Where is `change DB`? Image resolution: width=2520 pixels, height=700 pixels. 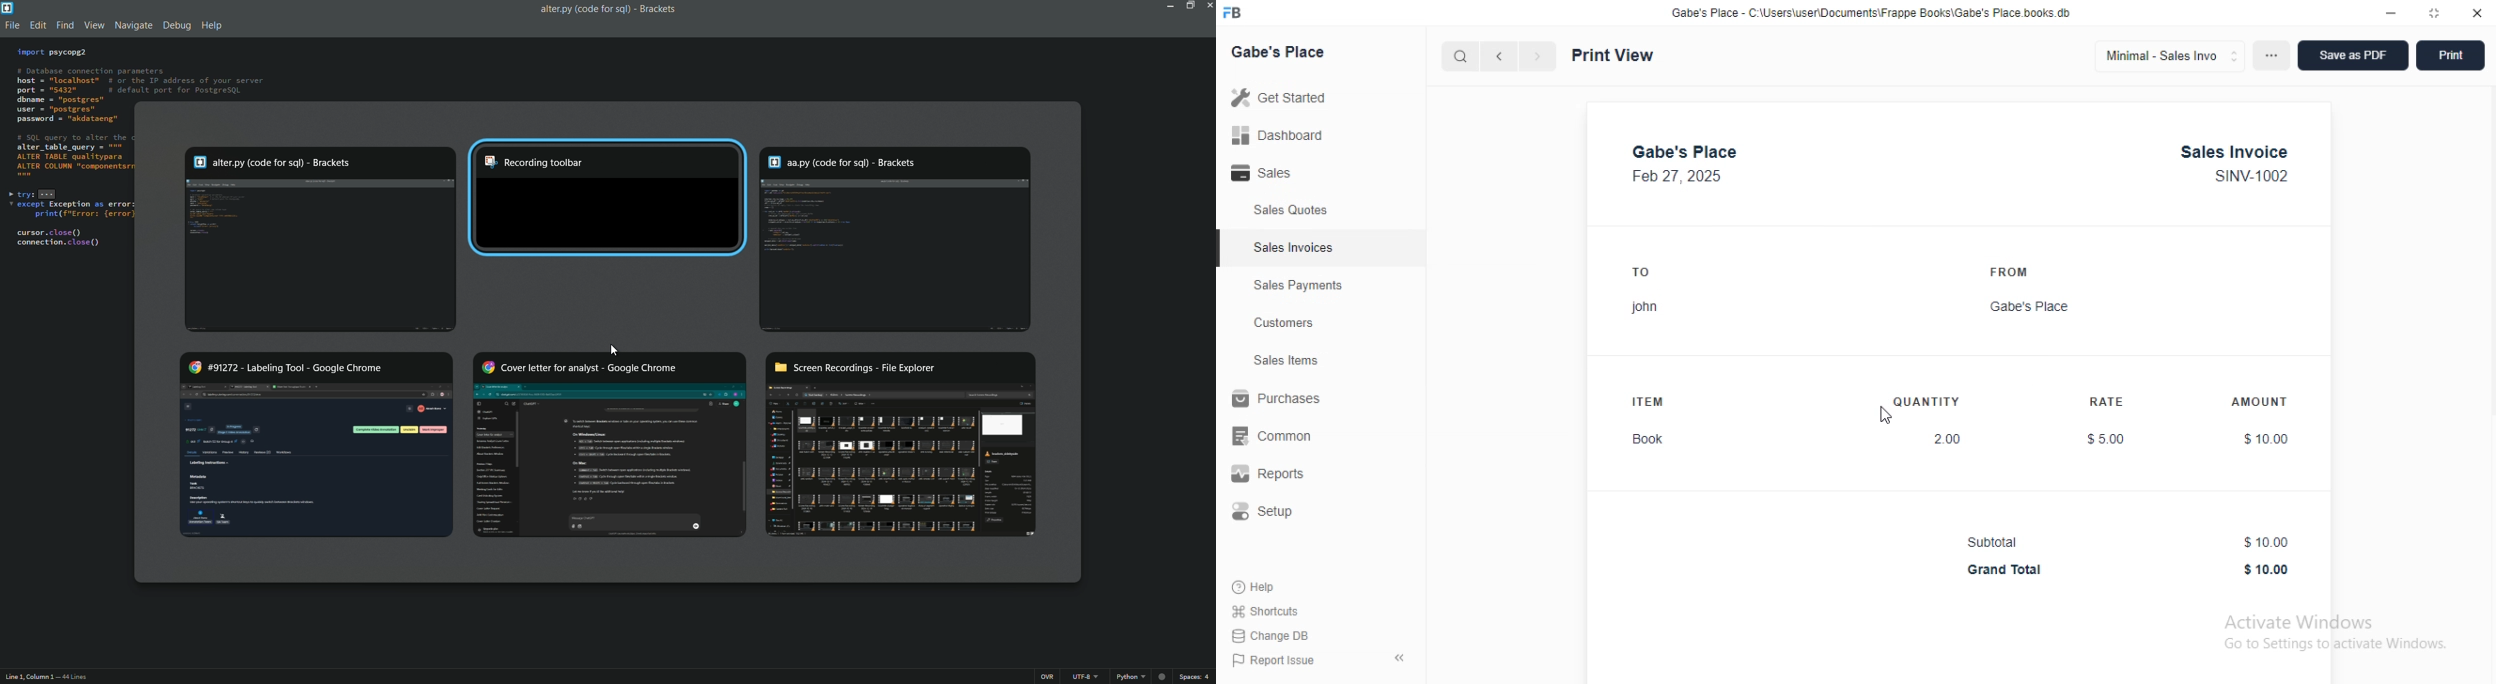
change DB is located at coordinates (1270, 636).